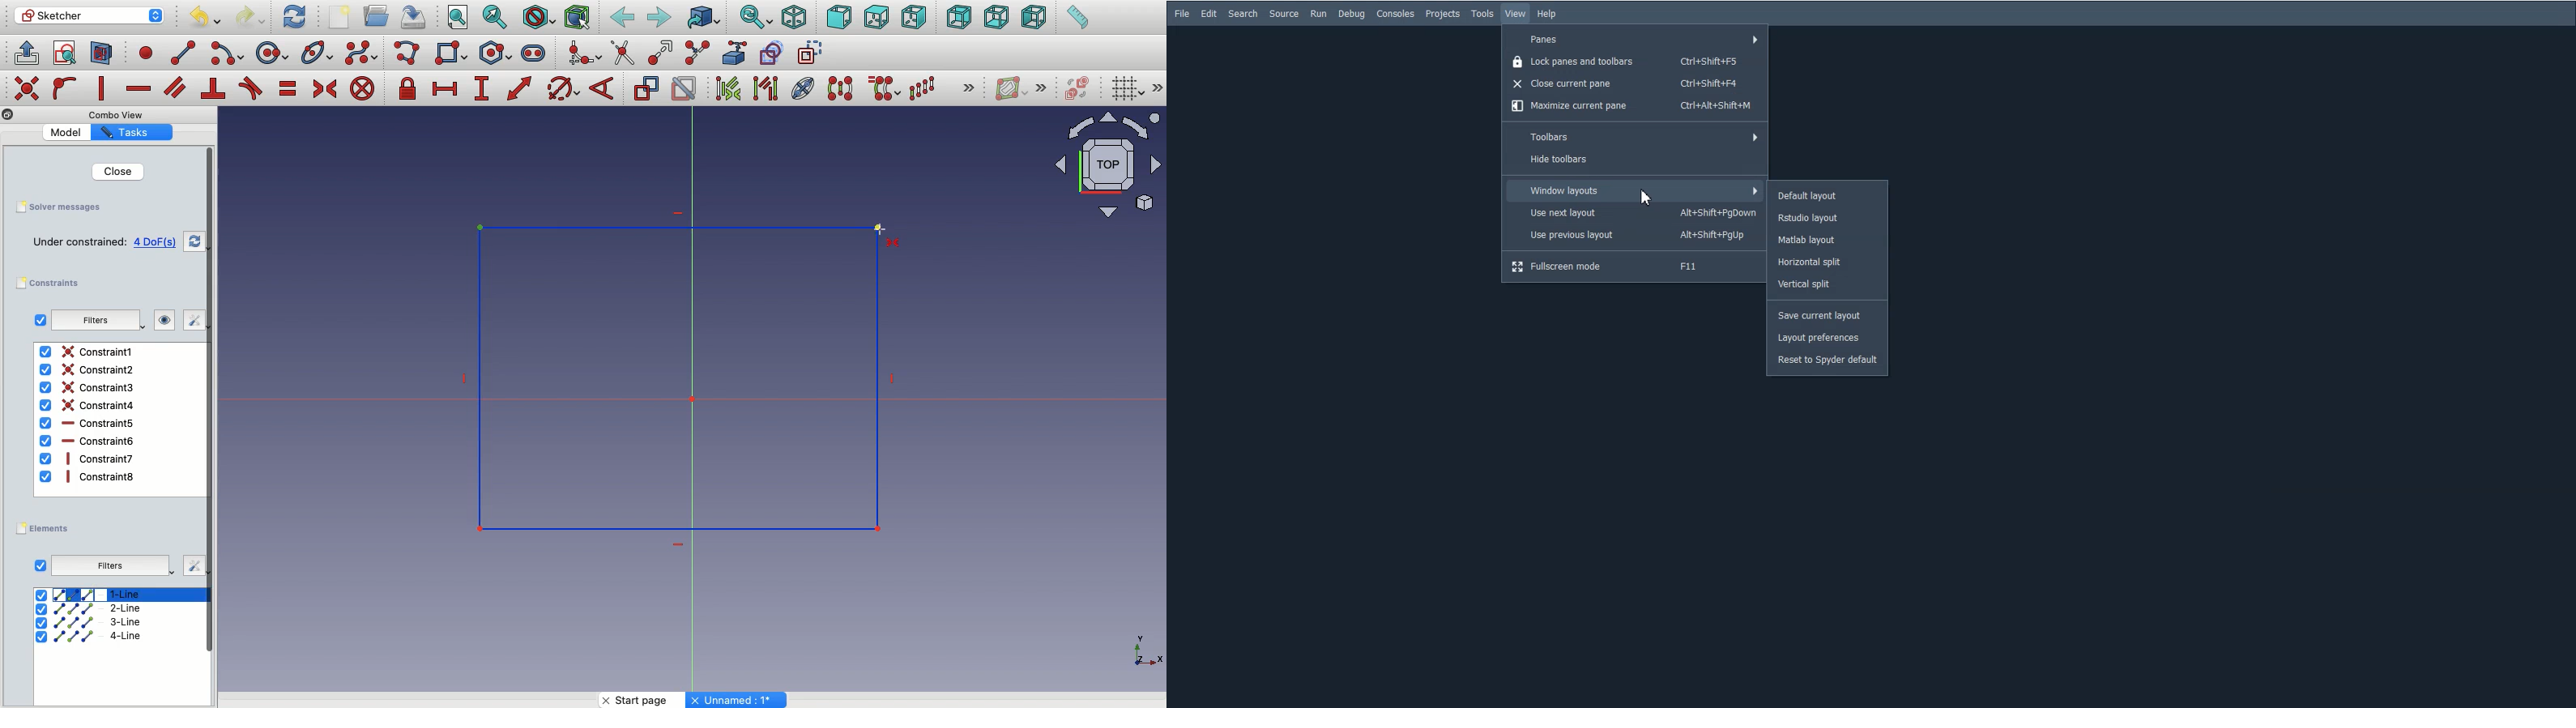 The height and width of the screenshot is (728, 2576). Describe the element at coordinates (86, 352) in the screenshot. I see `Constraint1` at that location.